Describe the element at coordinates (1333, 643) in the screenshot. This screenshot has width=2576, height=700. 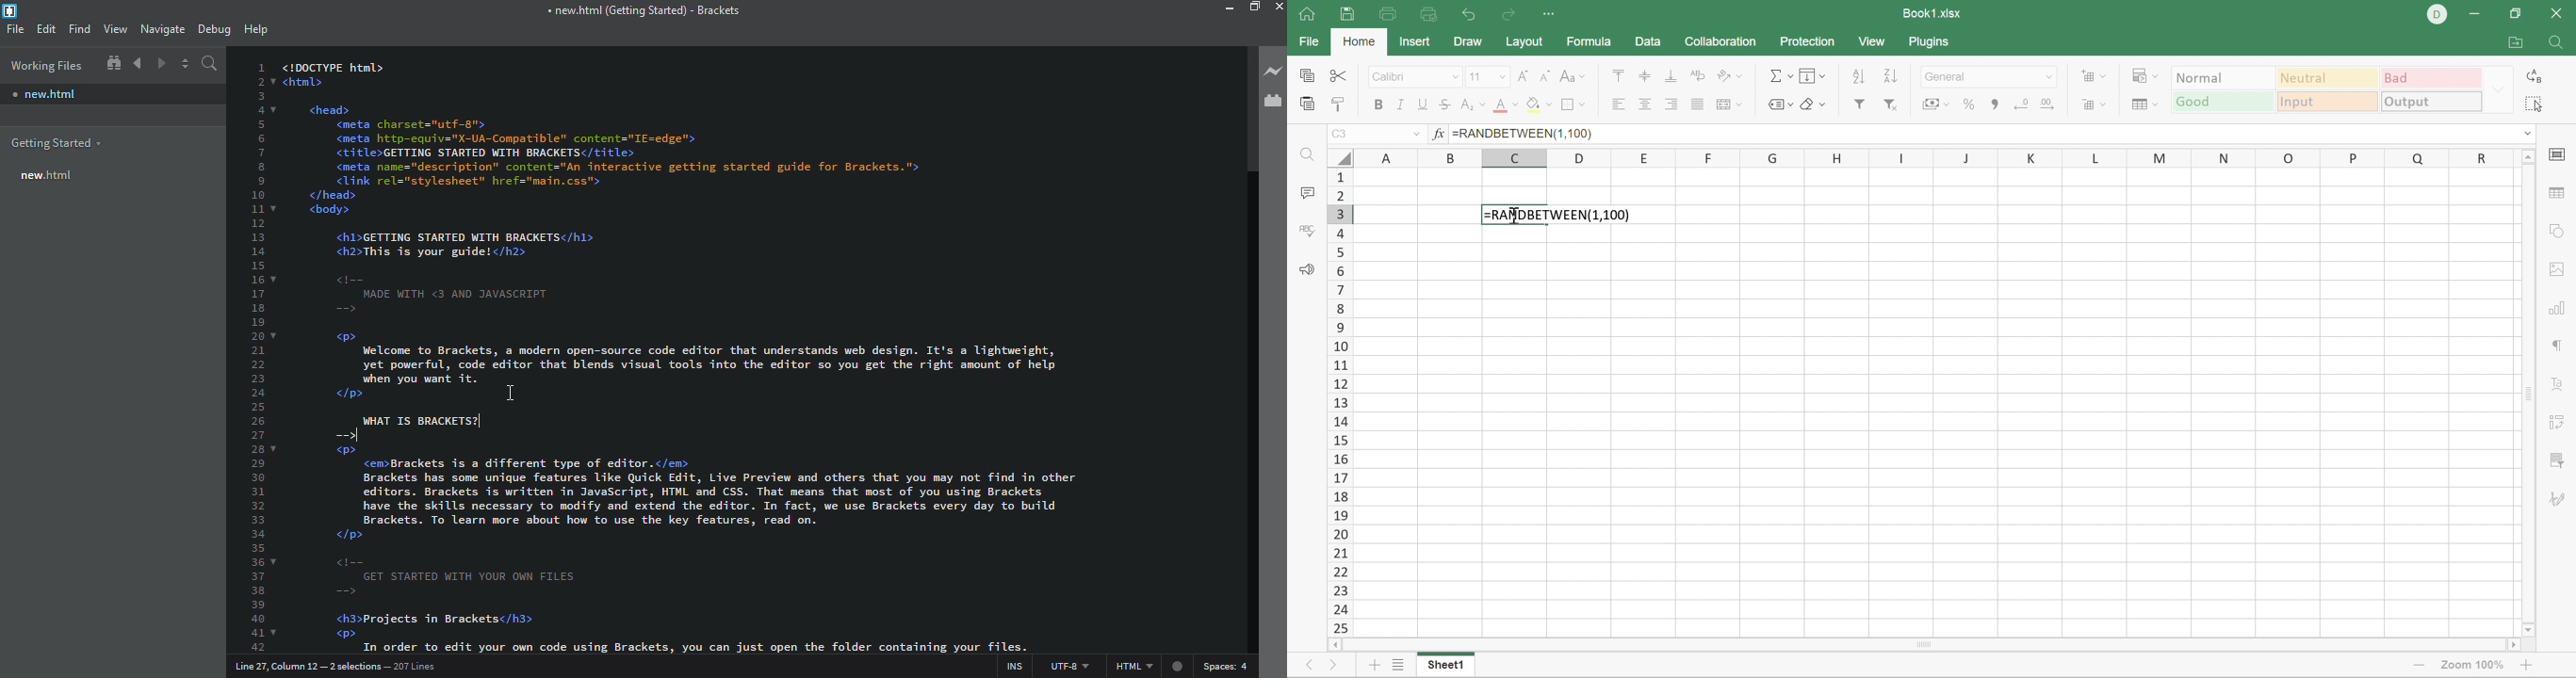
I see `Scroll Left` at that location.